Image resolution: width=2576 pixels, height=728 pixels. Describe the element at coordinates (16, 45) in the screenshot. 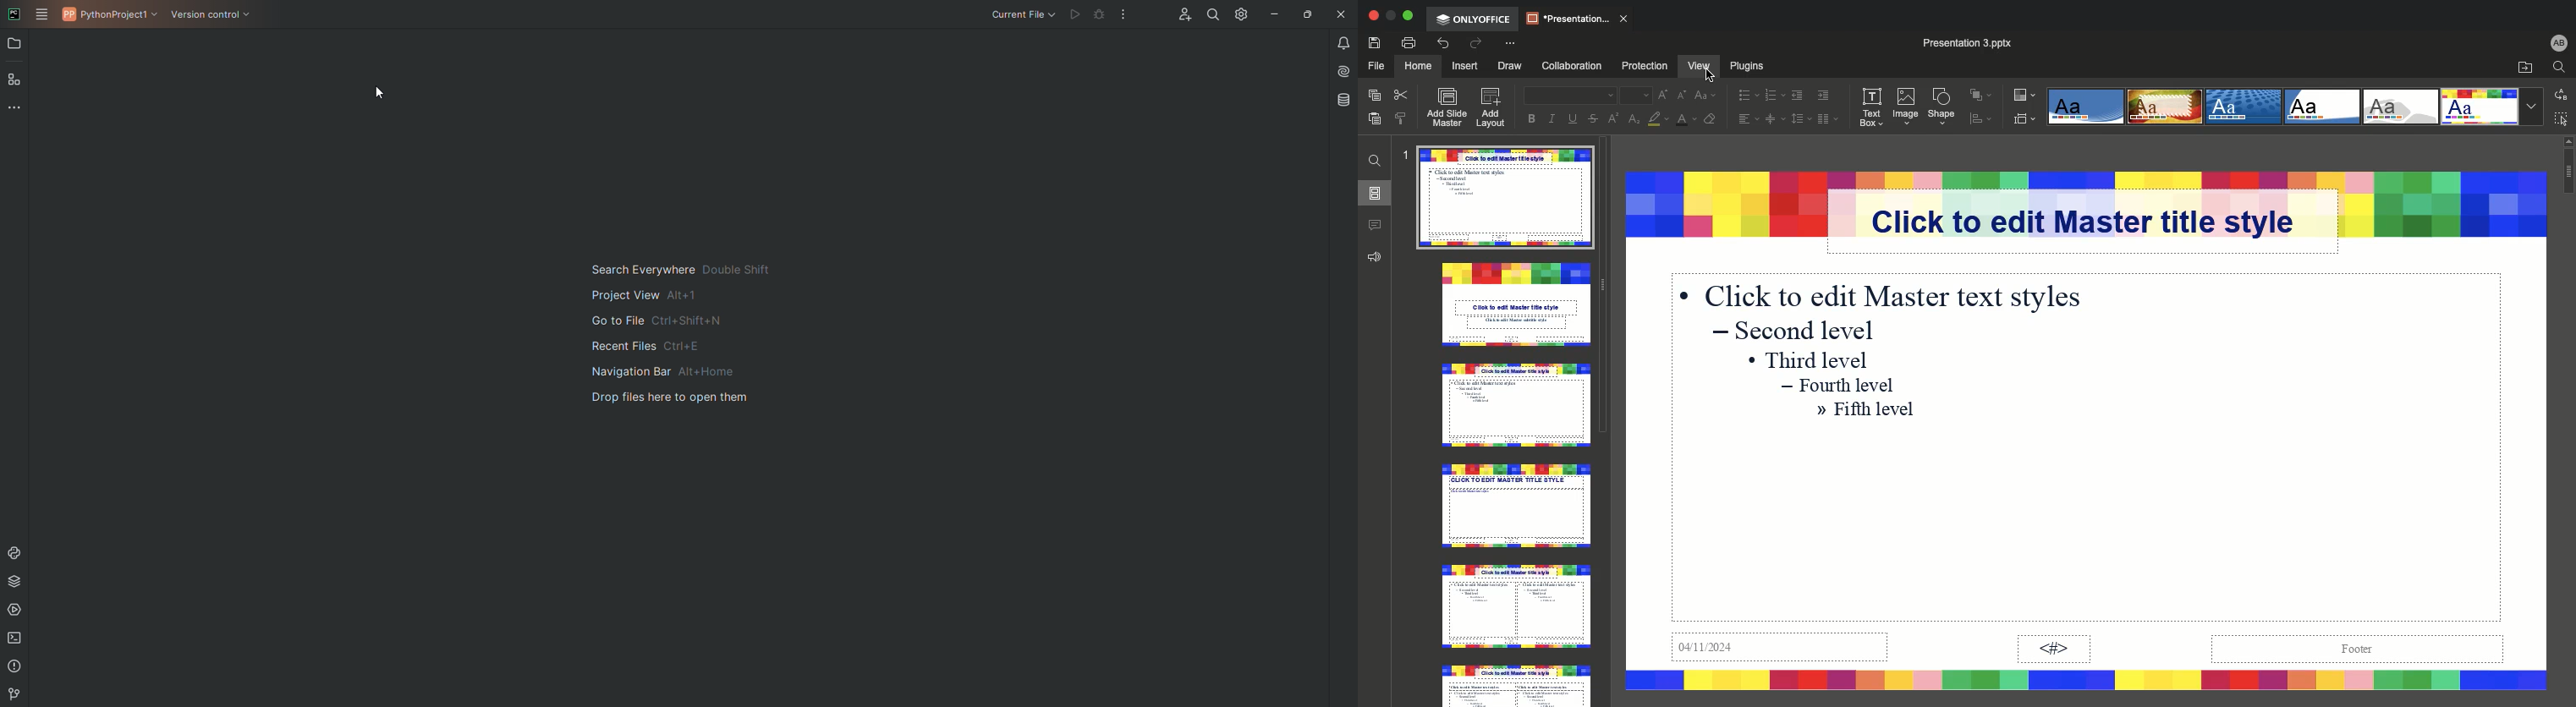

I see `Project` at that location.